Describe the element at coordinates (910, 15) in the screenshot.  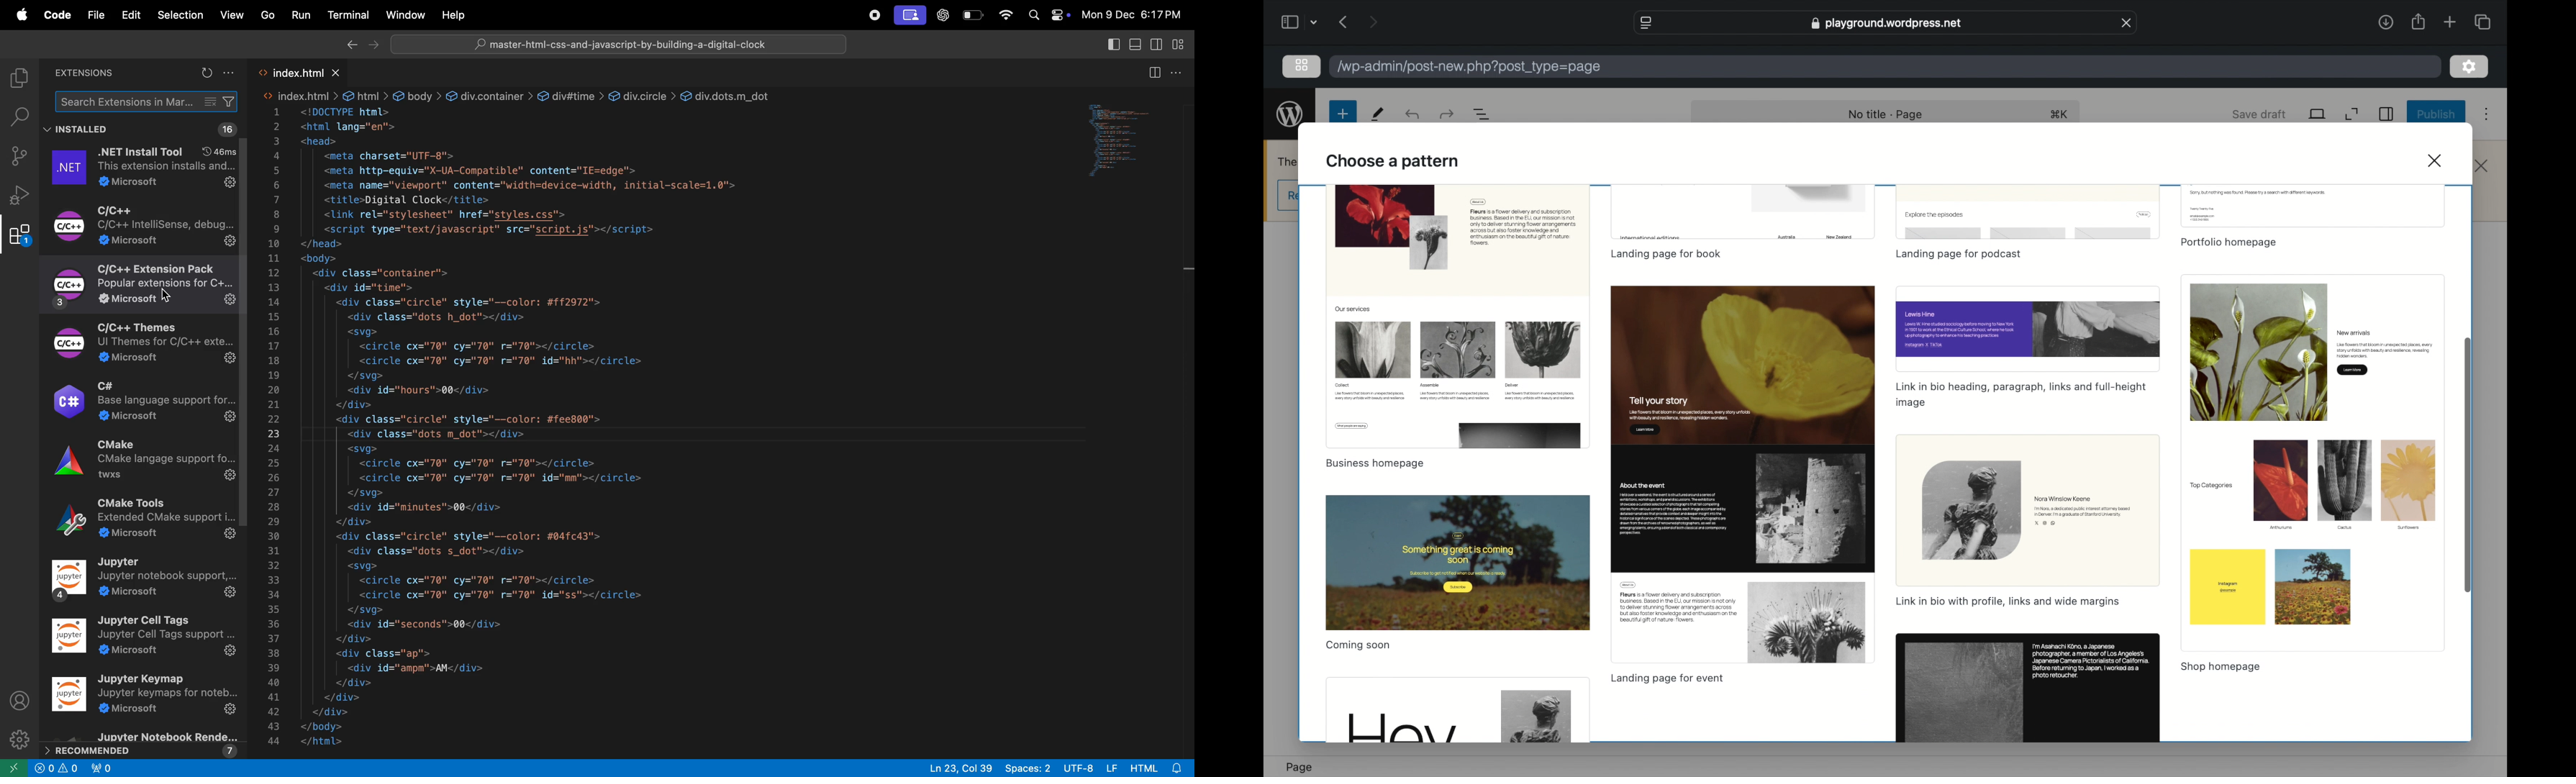
I see `screen ui` at that location.